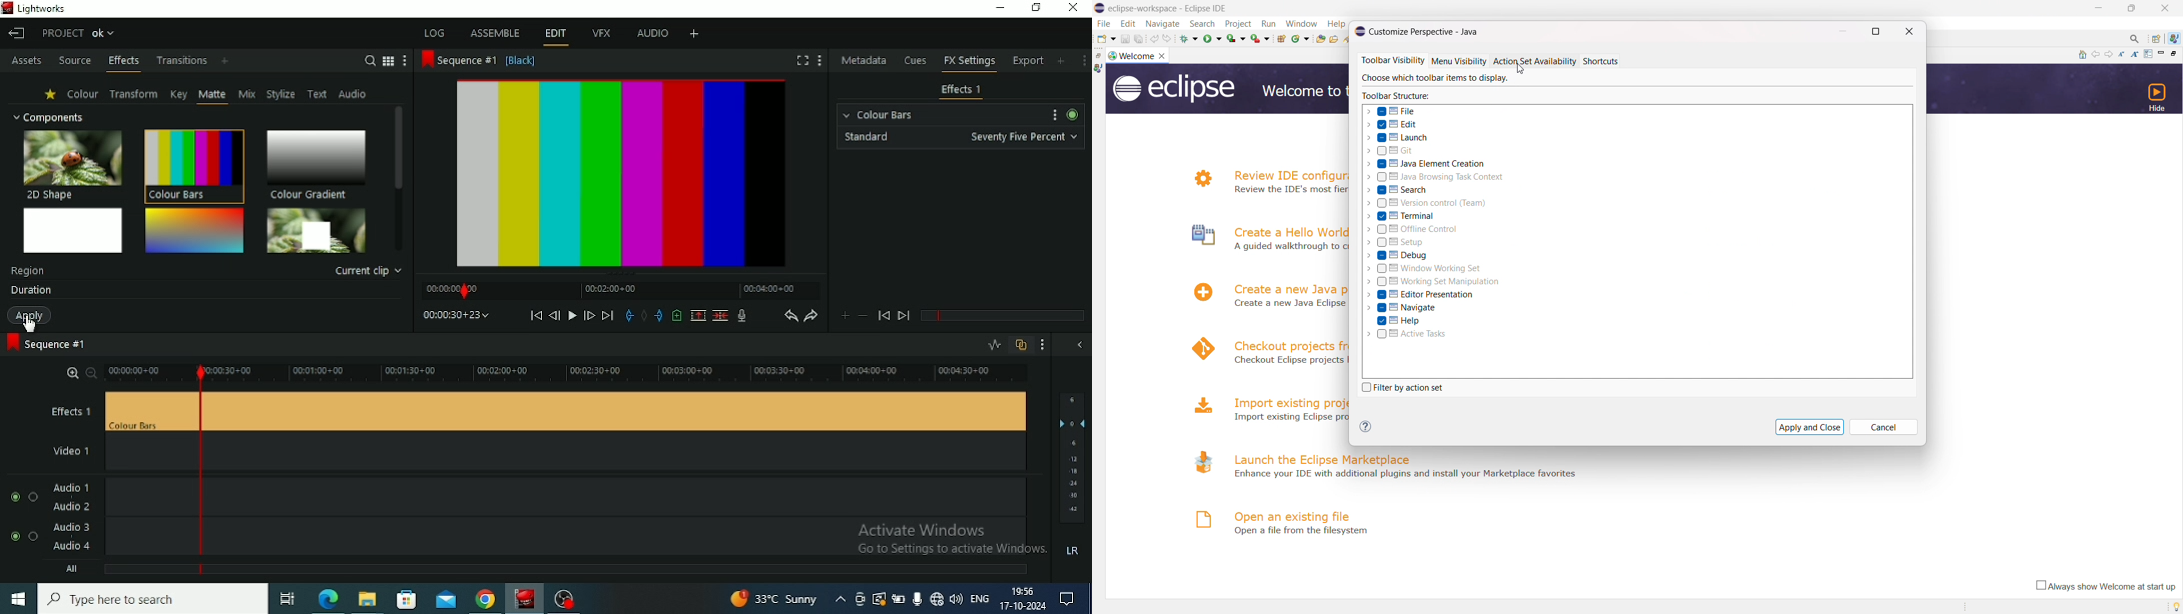 Image resolution: width=2184 pixels, height=616 pixels. Describe the element at coordinates (862, 317) in the screenshot. I see `Remove keyframe (s) from the current position` at that location.